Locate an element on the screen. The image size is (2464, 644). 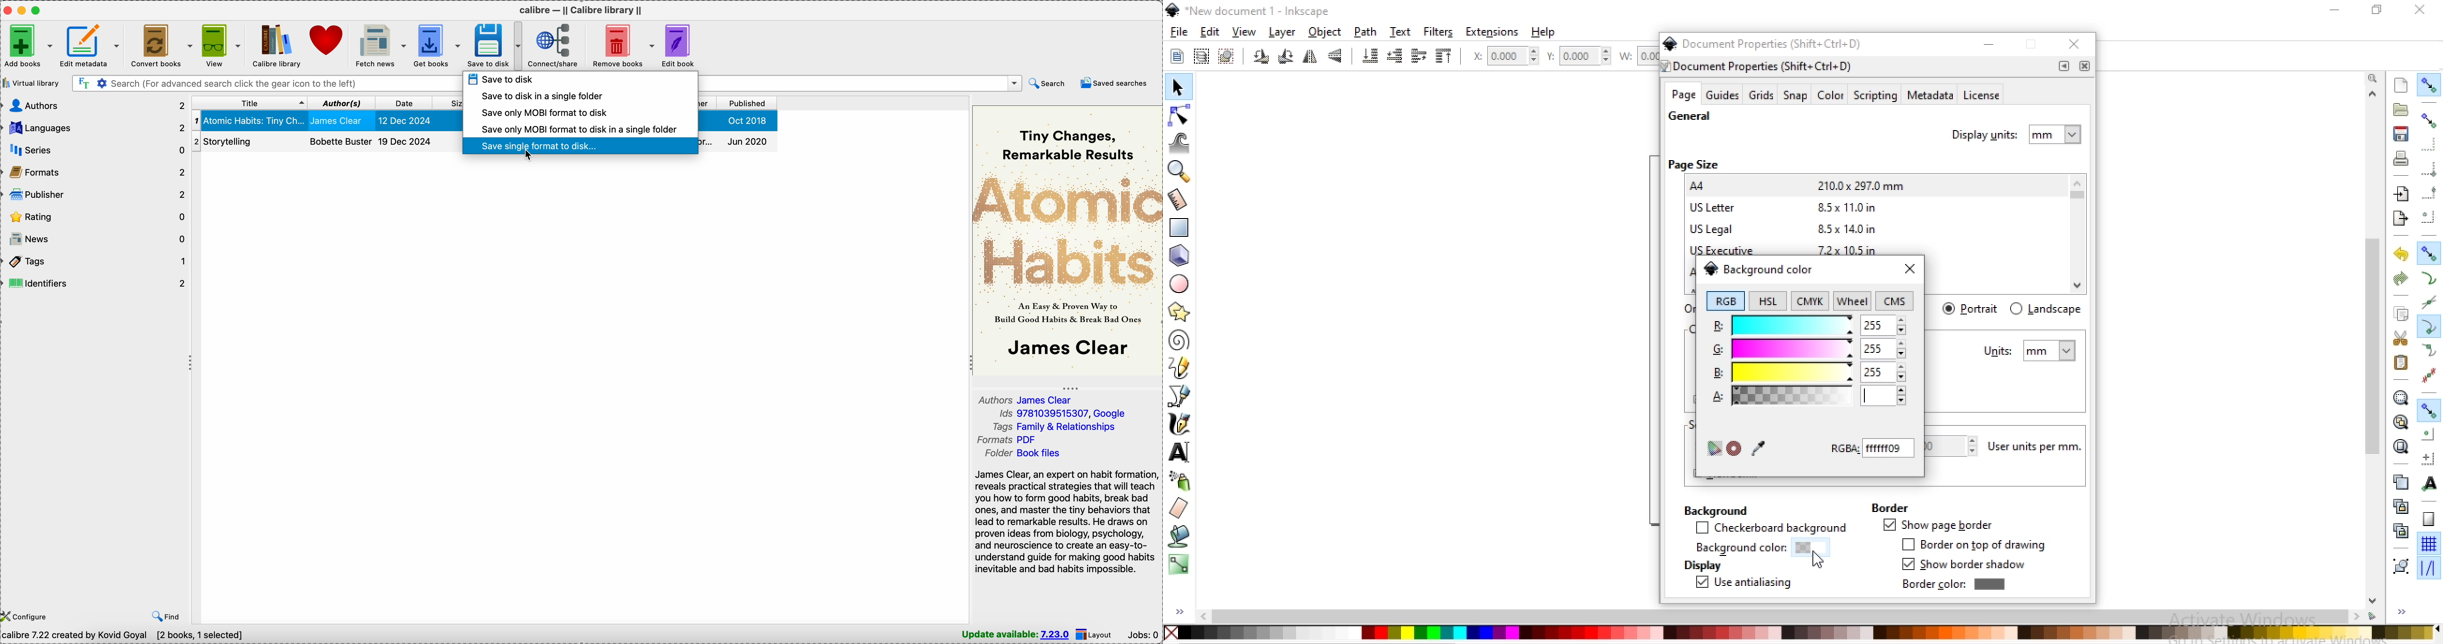
layer is located at coordinates (1283, 33).